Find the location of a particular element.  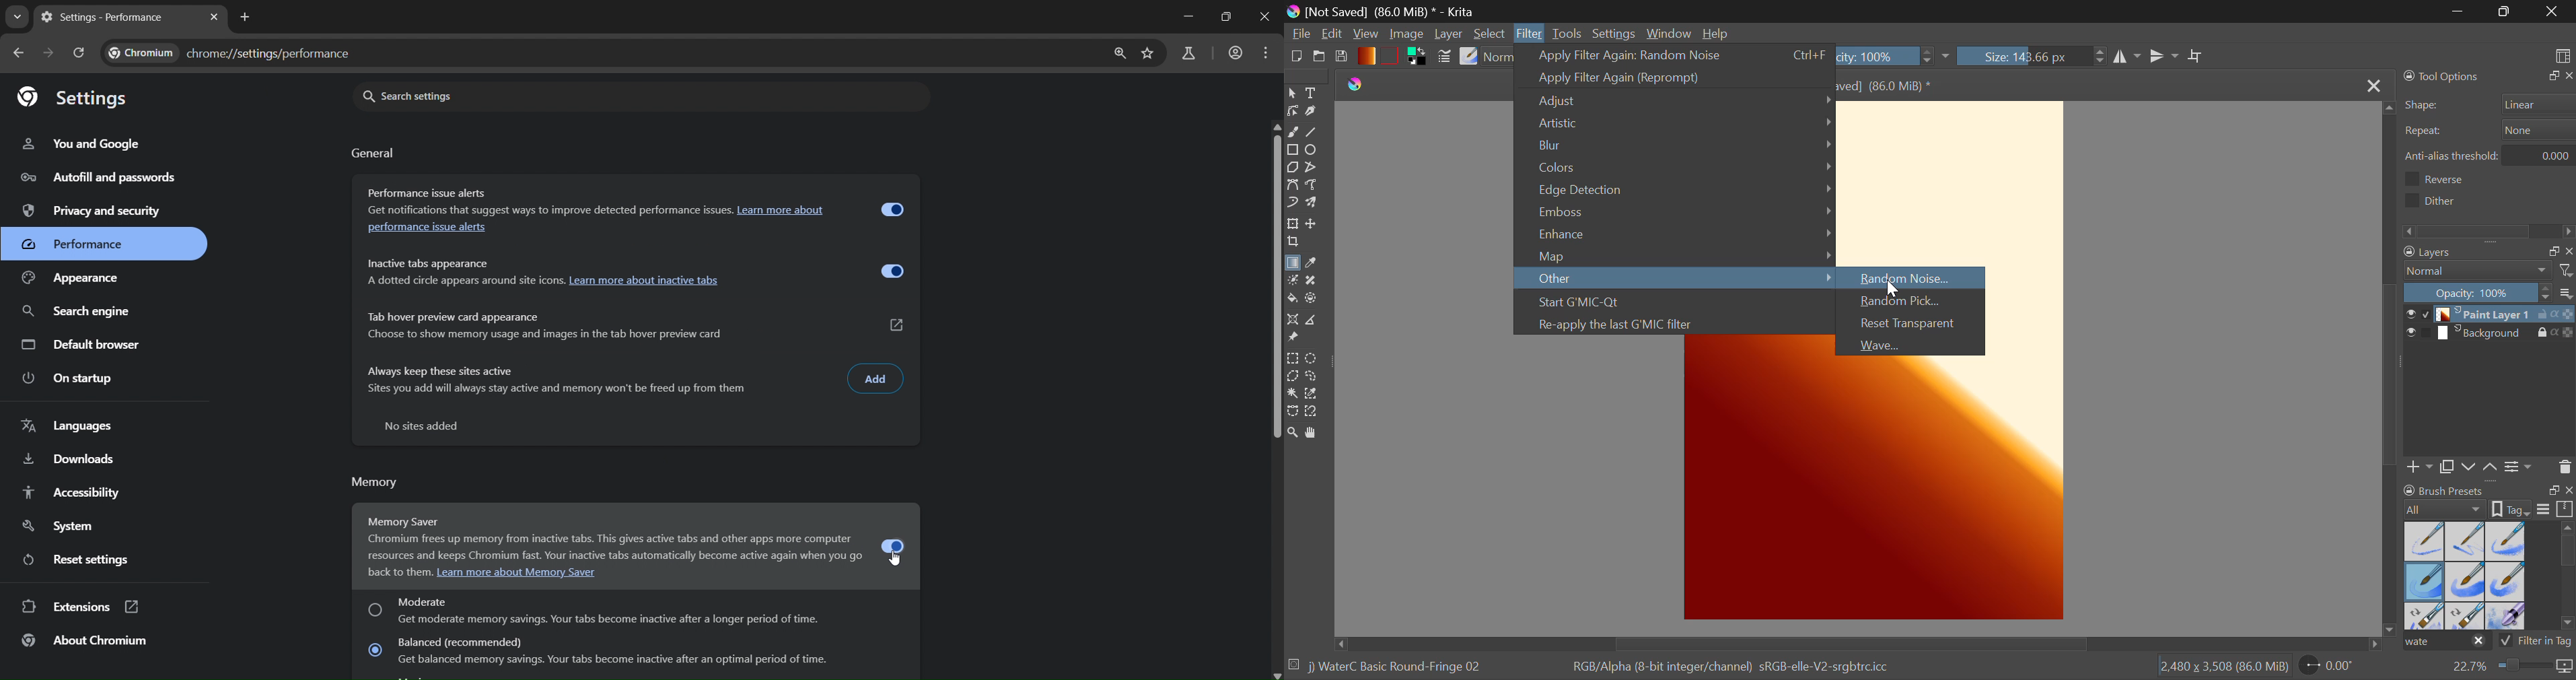

[not saved] (86.0 Mib)* is located at coordinates (1898, 85).